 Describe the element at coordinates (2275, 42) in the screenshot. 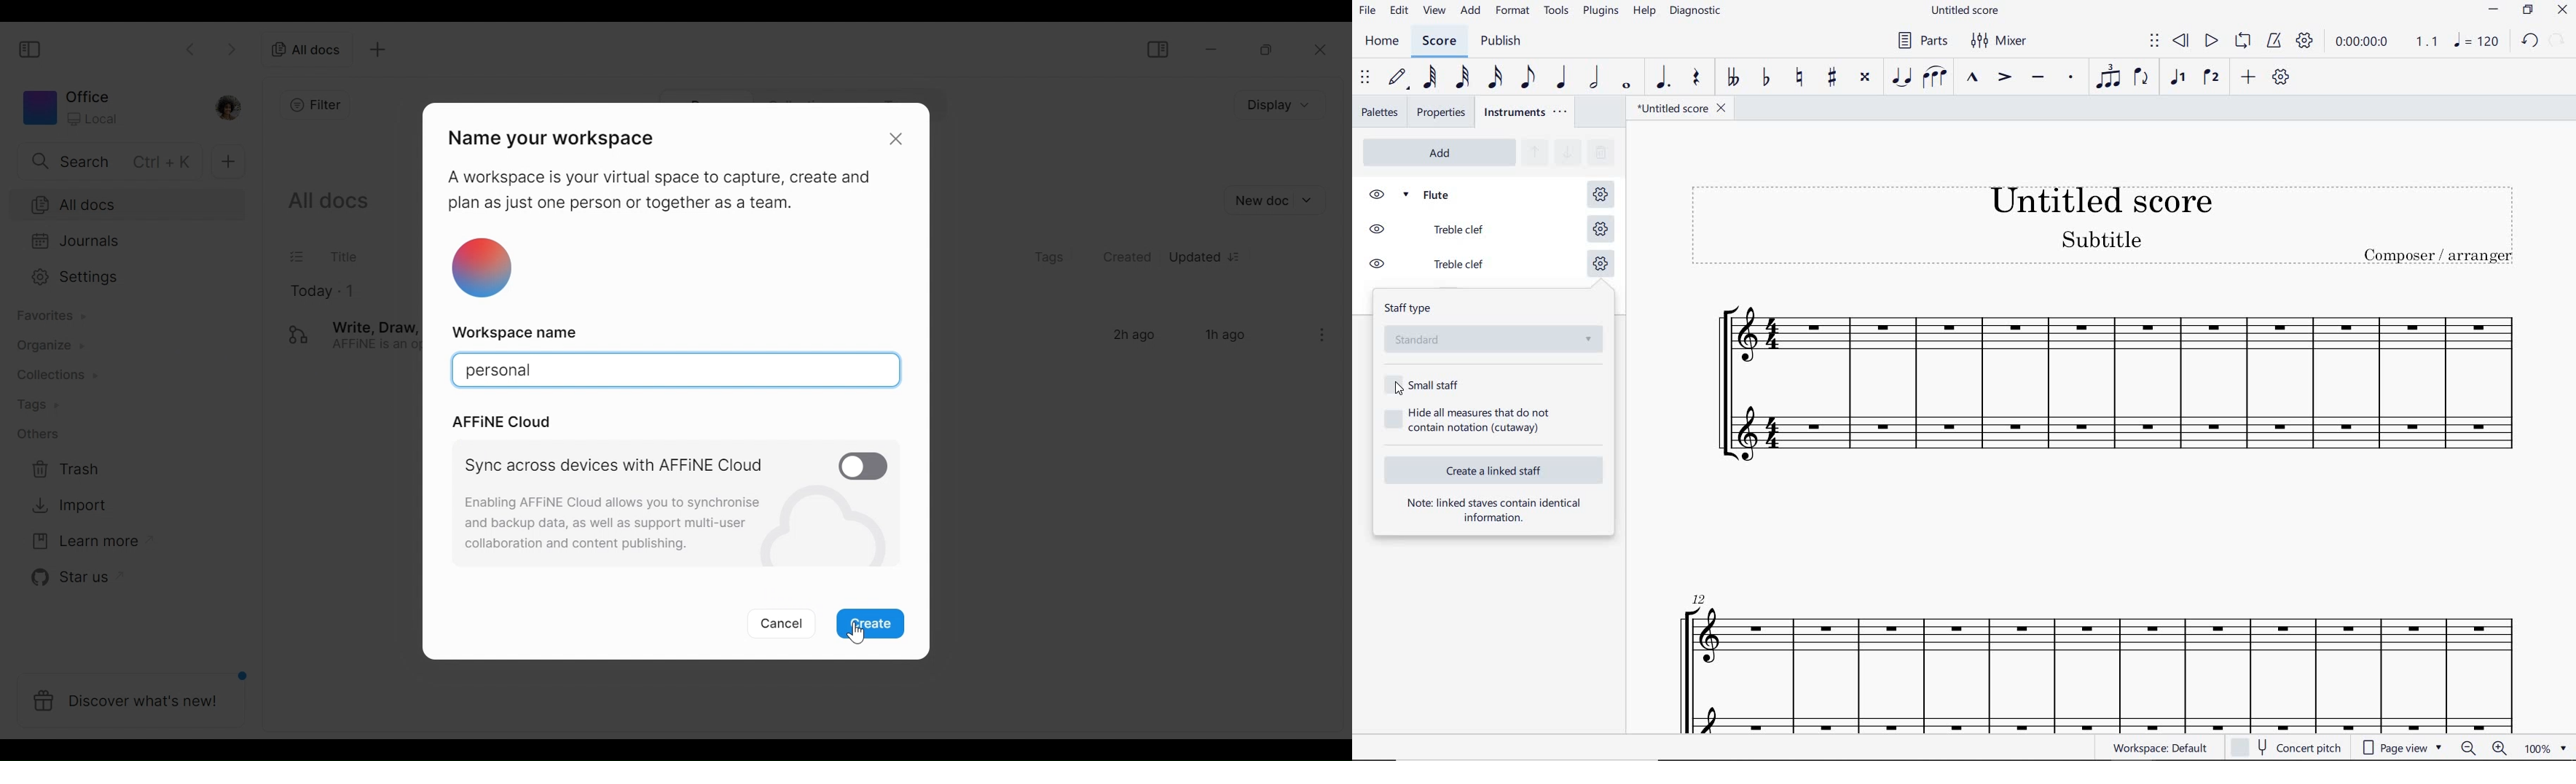

I see `METRONOME` at that location.